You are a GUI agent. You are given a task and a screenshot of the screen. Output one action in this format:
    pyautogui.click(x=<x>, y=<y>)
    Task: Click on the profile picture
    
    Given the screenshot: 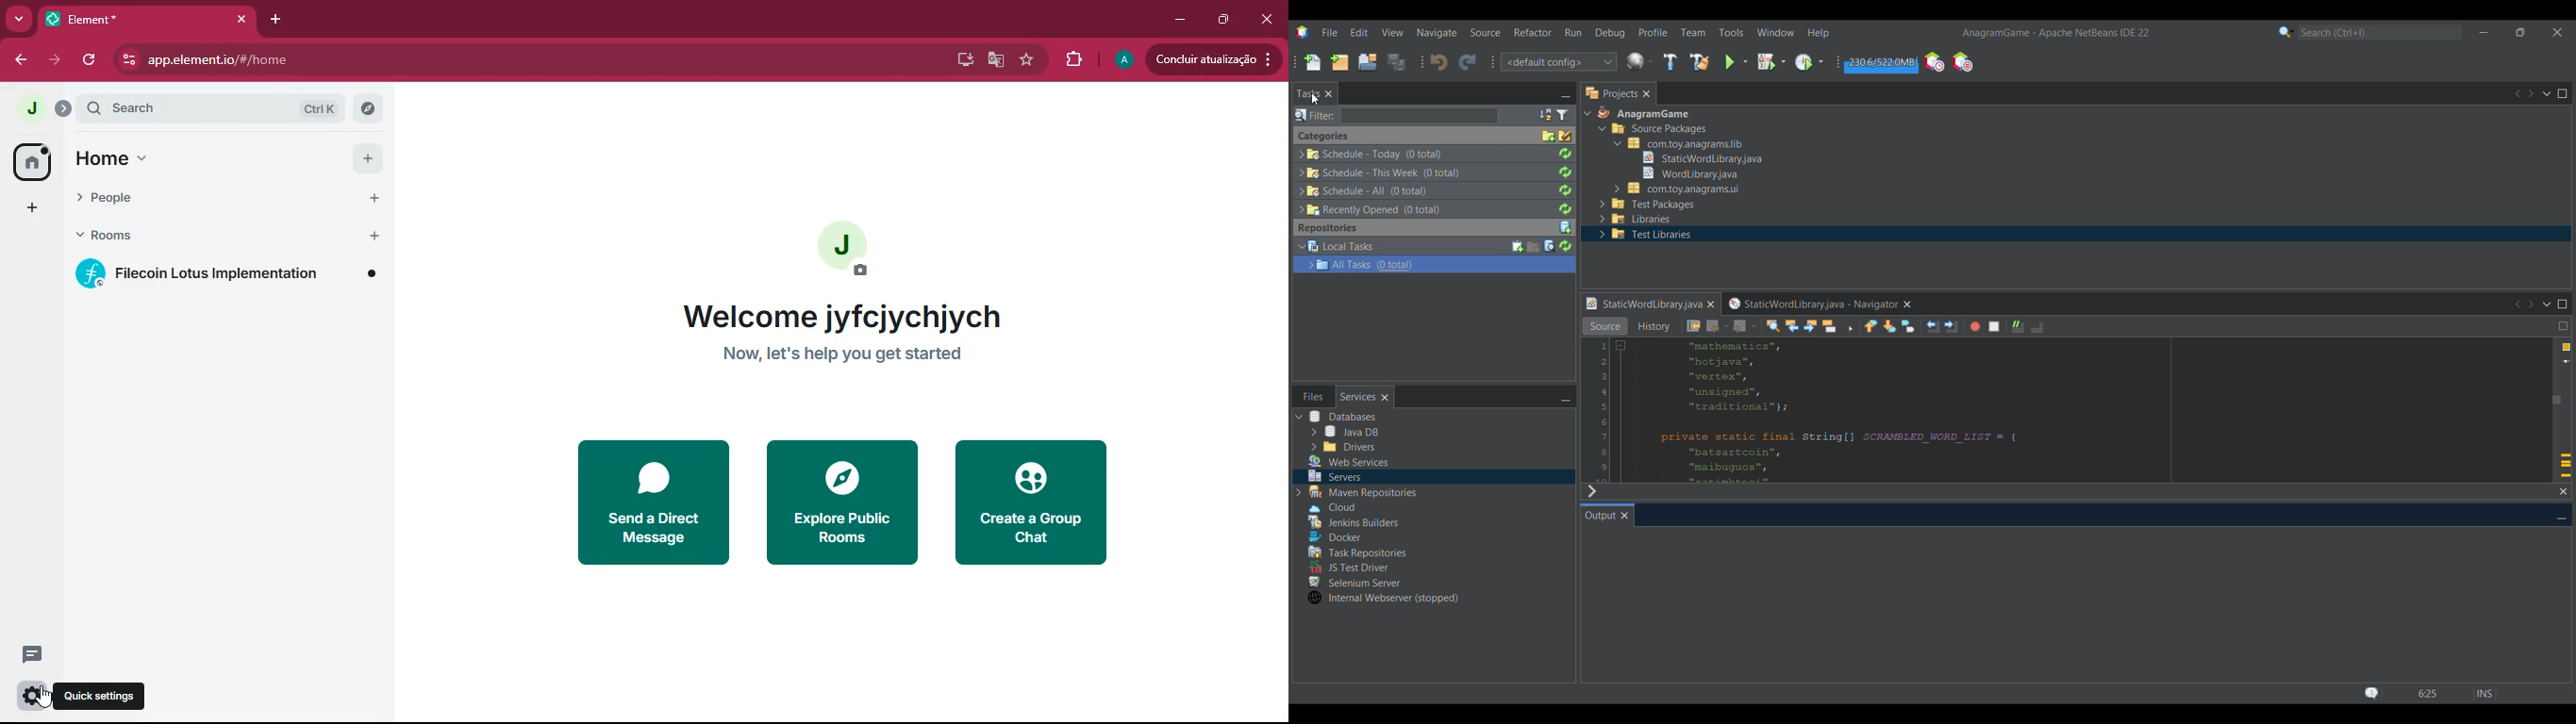 What is the action you would take?
    pyautogui.click(x=845, y=251)
    